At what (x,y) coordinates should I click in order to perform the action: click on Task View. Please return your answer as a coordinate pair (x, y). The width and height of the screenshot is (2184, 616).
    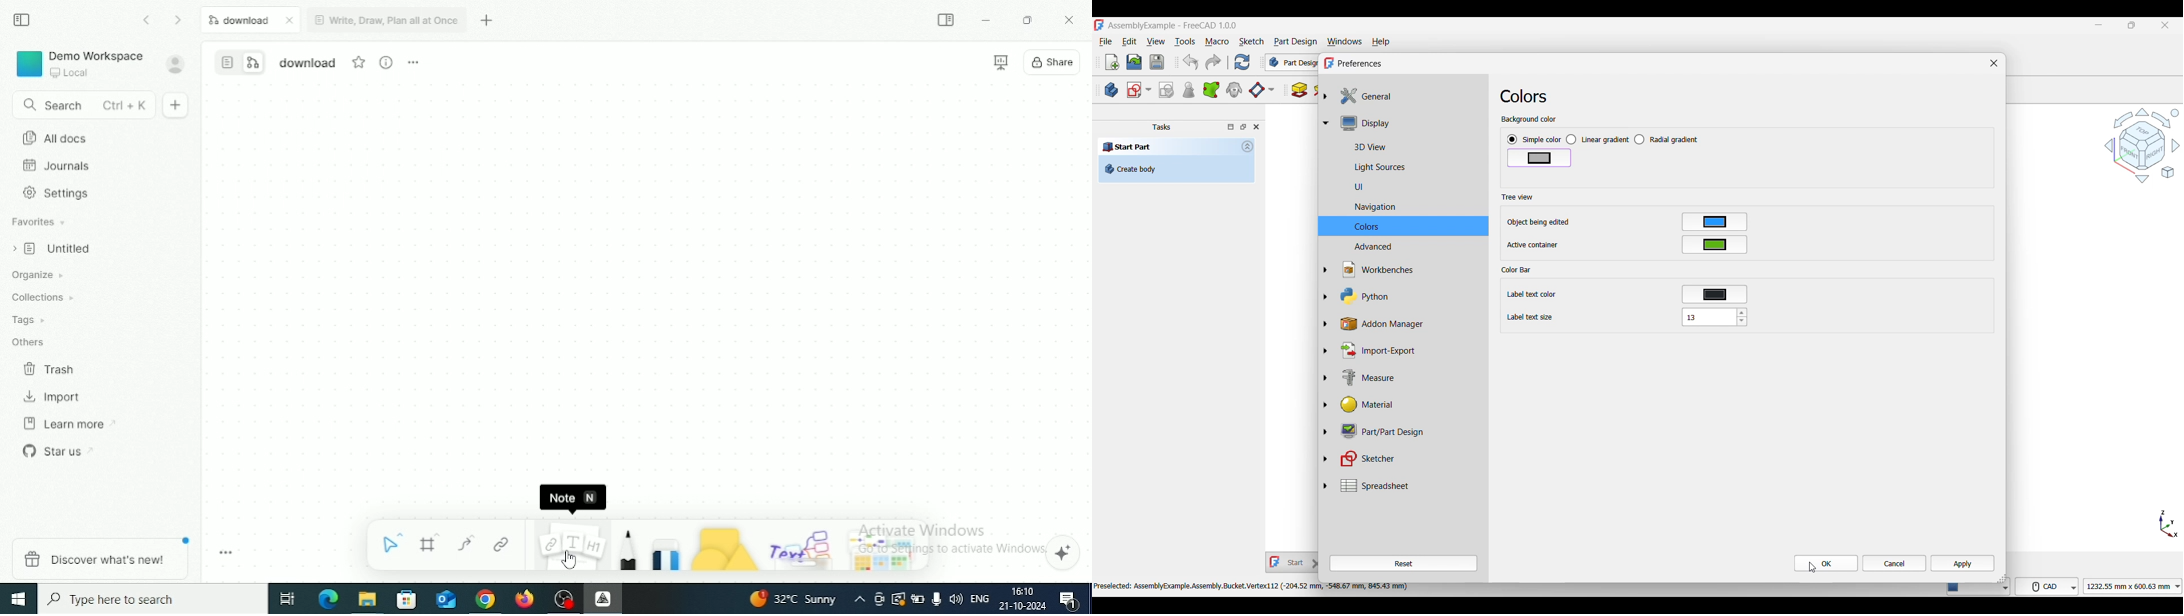
    Looking at the image, I should click on (287, 599).